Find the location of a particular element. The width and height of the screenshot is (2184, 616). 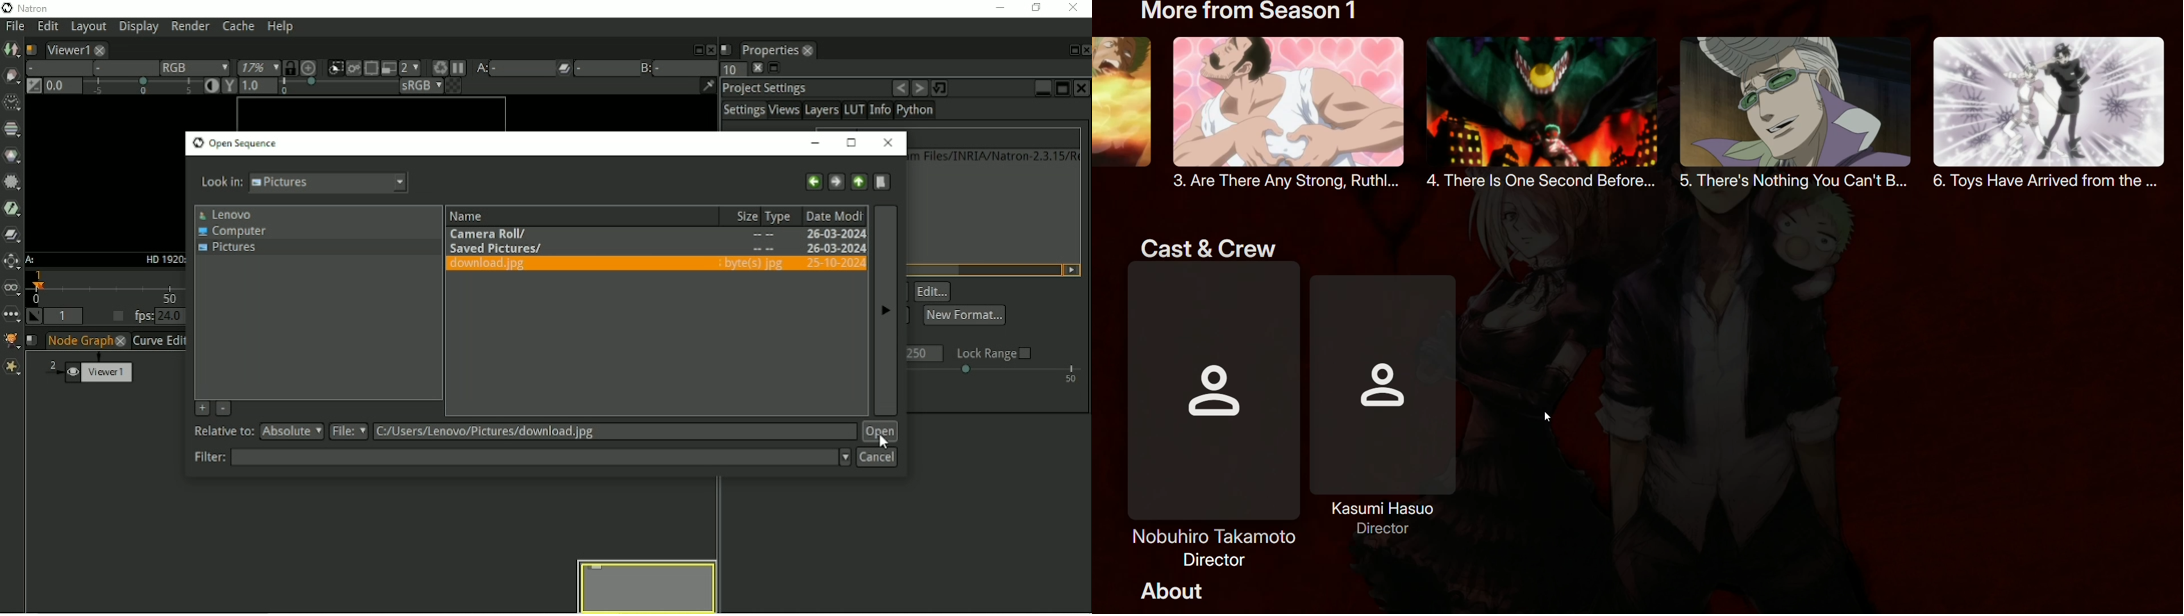

Cast and Crew is located at coordinates (1210, 246).